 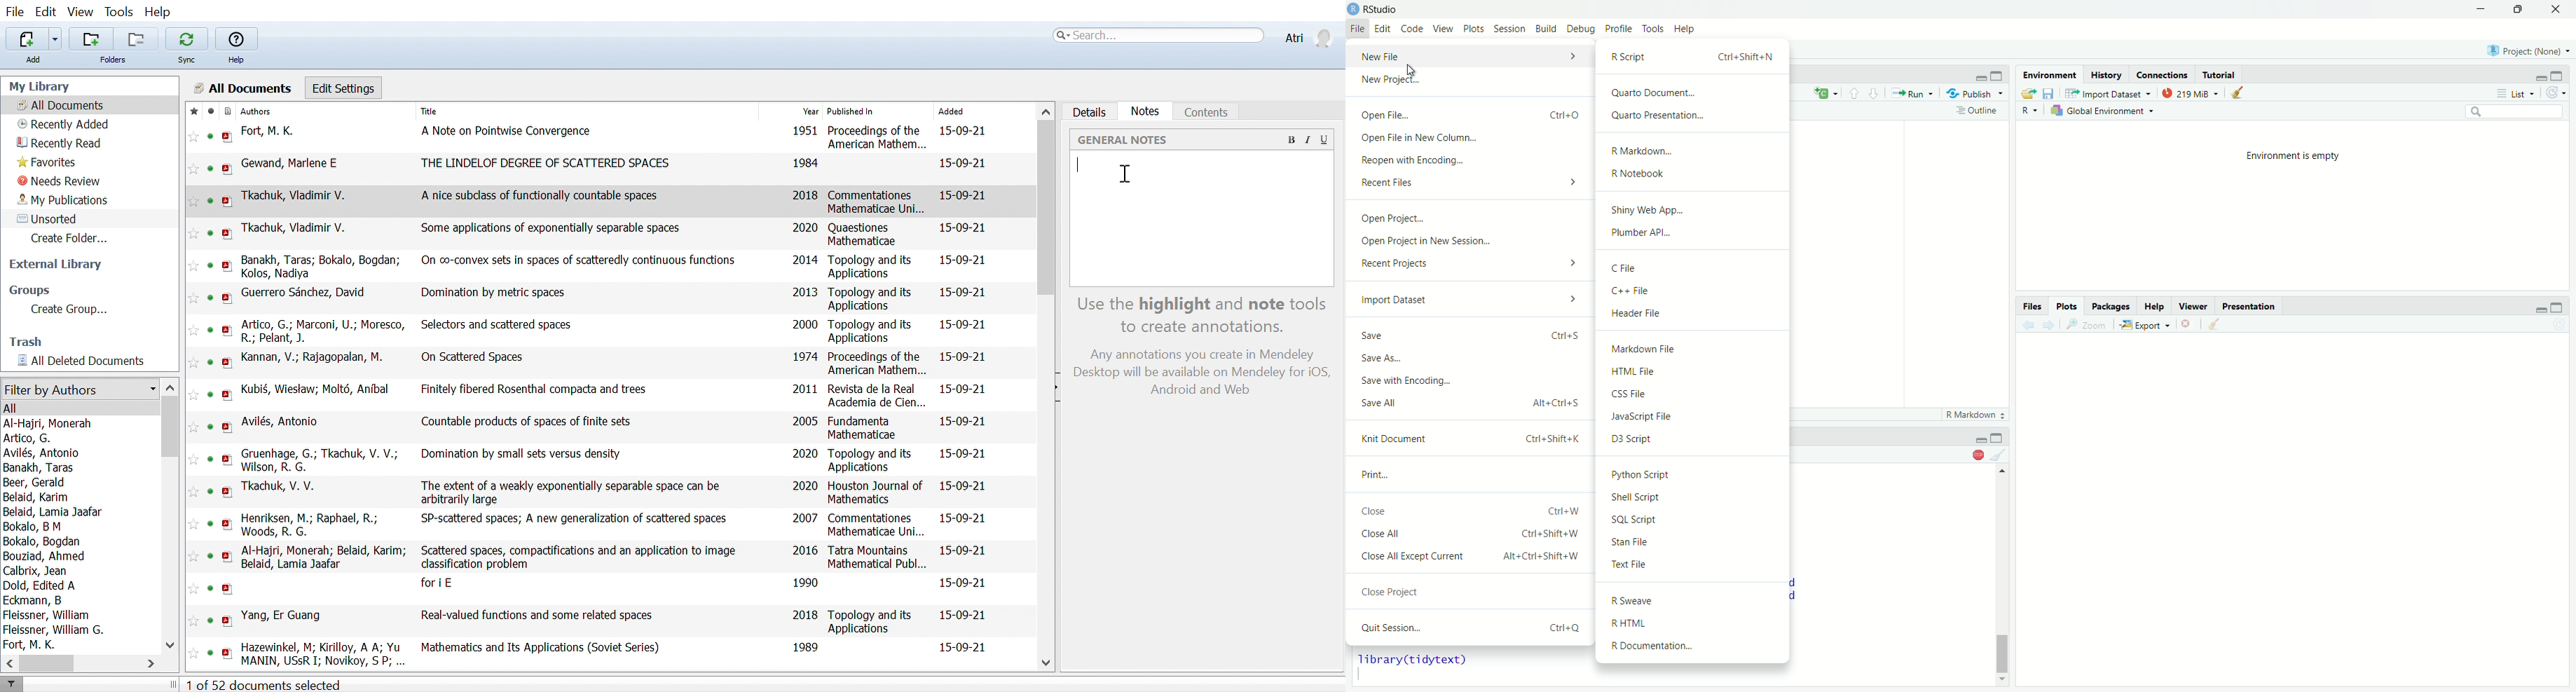 I want to click on Add this reference to favorites, so click(x=194, y=201).